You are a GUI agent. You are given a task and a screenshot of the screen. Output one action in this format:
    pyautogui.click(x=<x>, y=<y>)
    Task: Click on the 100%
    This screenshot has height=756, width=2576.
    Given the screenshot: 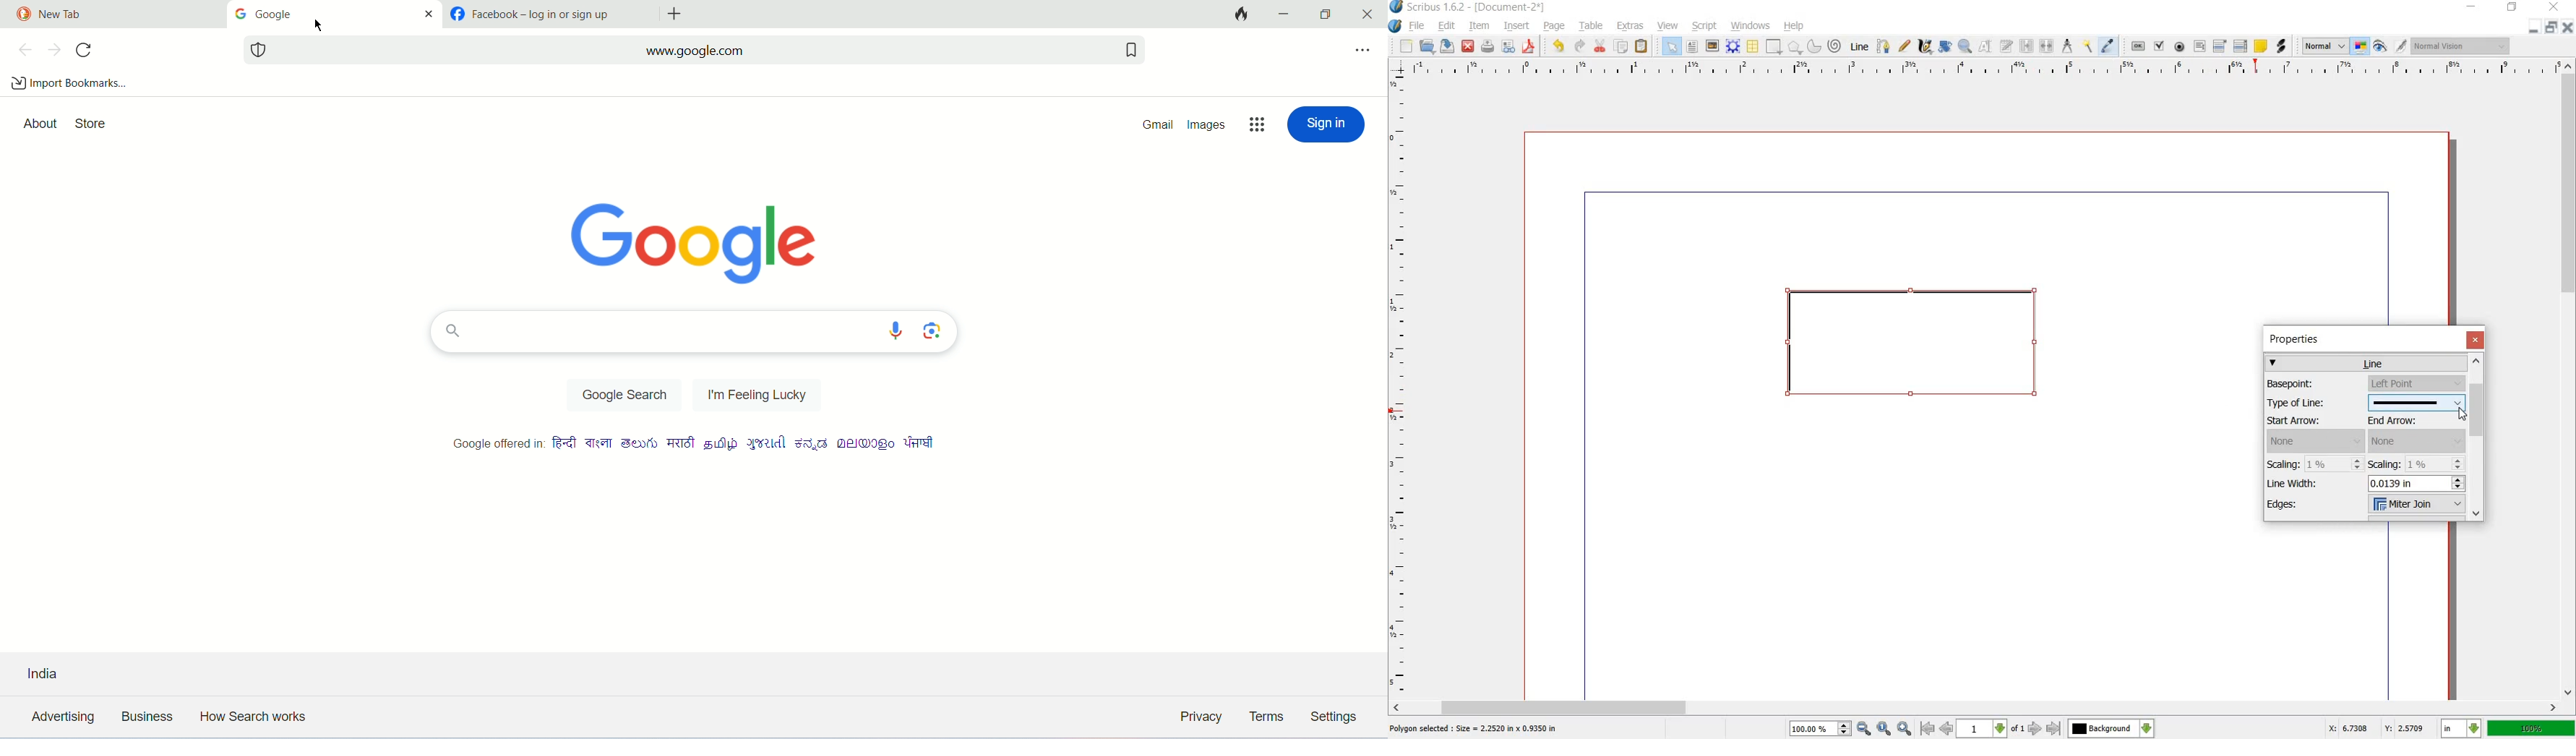 What is the action you would take?
    pyautogui.click(x=2531, y=729)
    